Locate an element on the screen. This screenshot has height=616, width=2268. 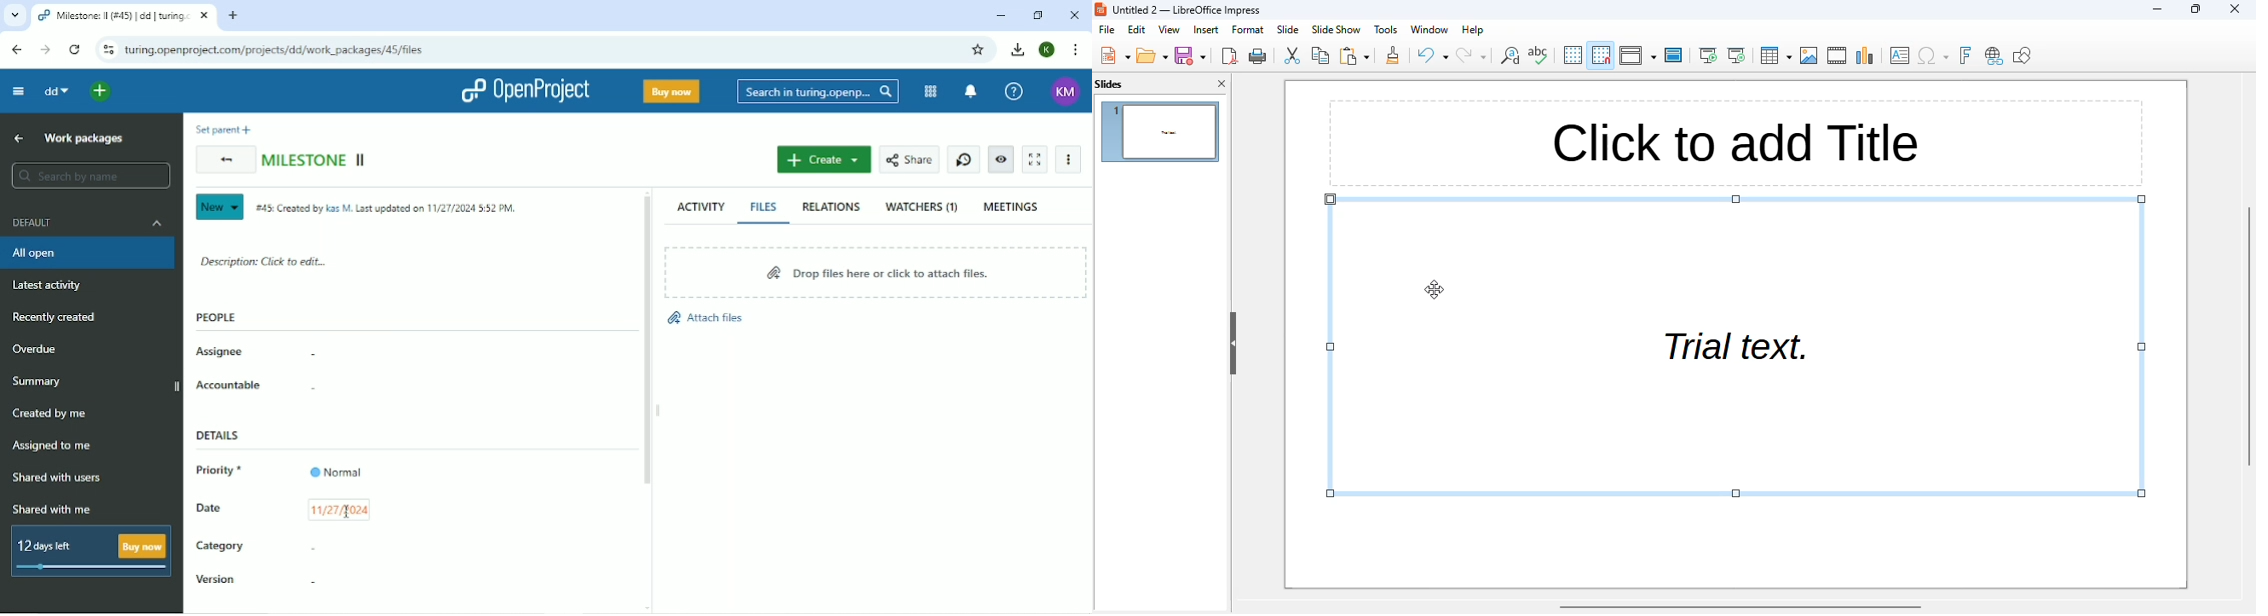
snap to grid is located at coordinates (1602, 55).